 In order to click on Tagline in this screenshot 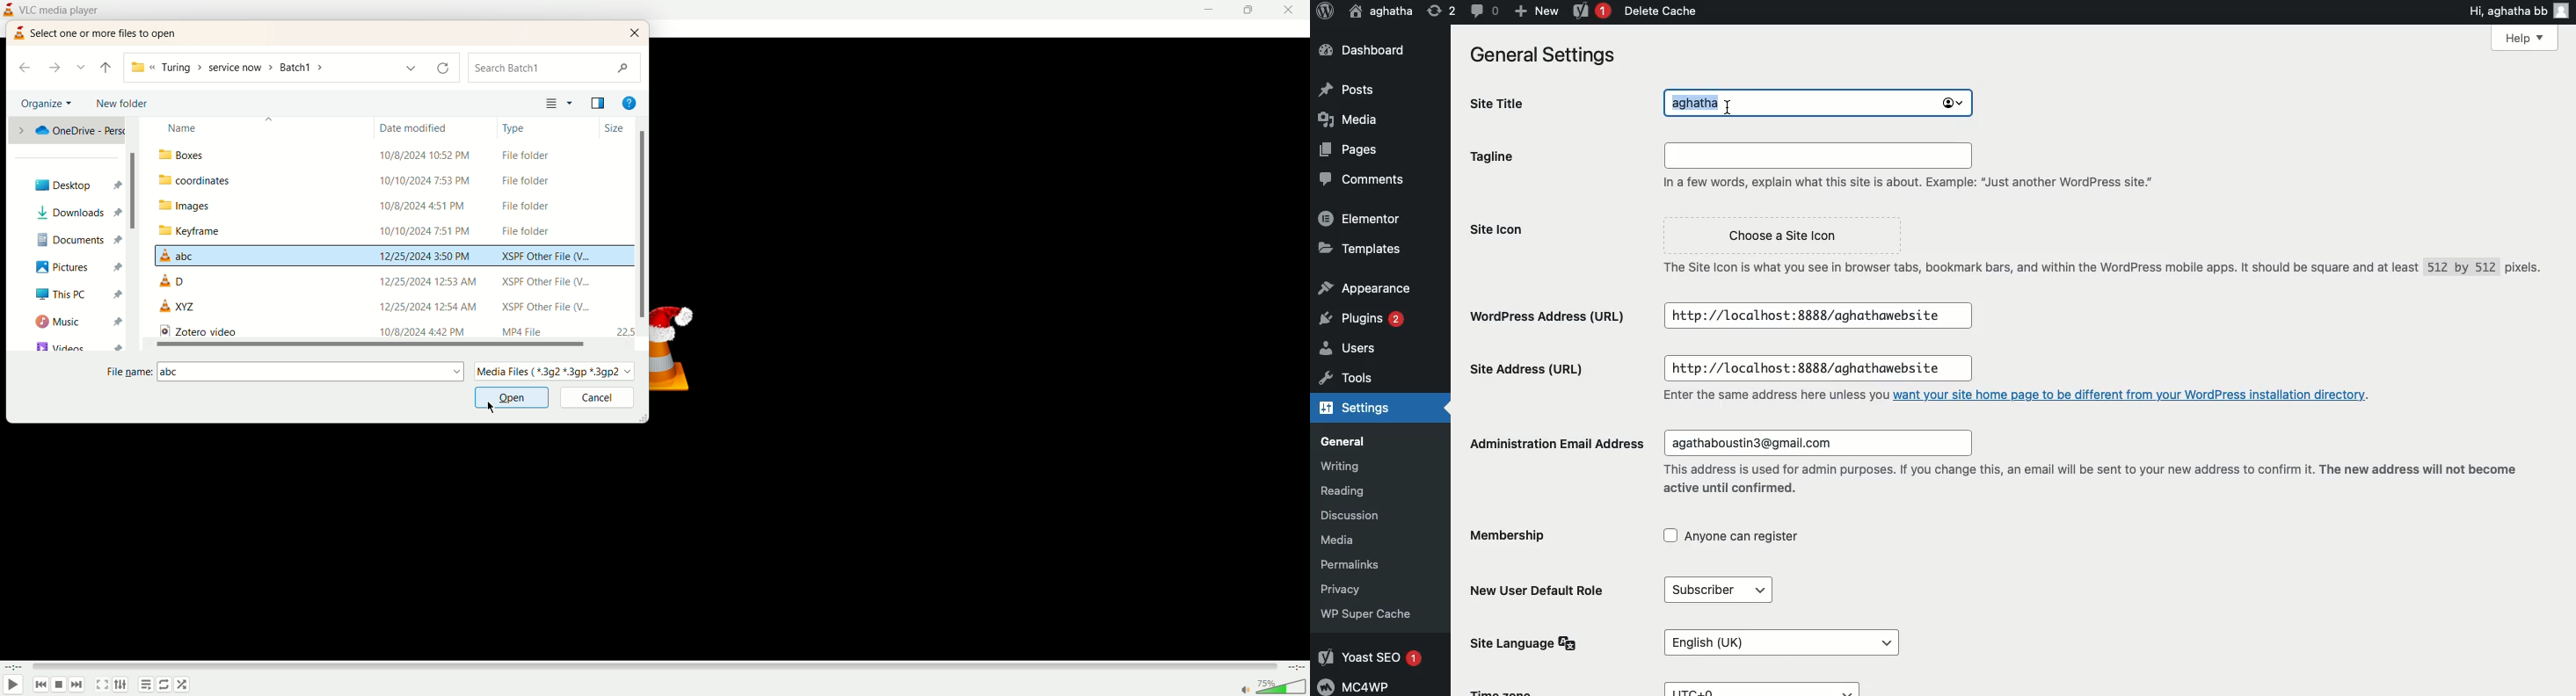, I will do `click(1505, 160)`.